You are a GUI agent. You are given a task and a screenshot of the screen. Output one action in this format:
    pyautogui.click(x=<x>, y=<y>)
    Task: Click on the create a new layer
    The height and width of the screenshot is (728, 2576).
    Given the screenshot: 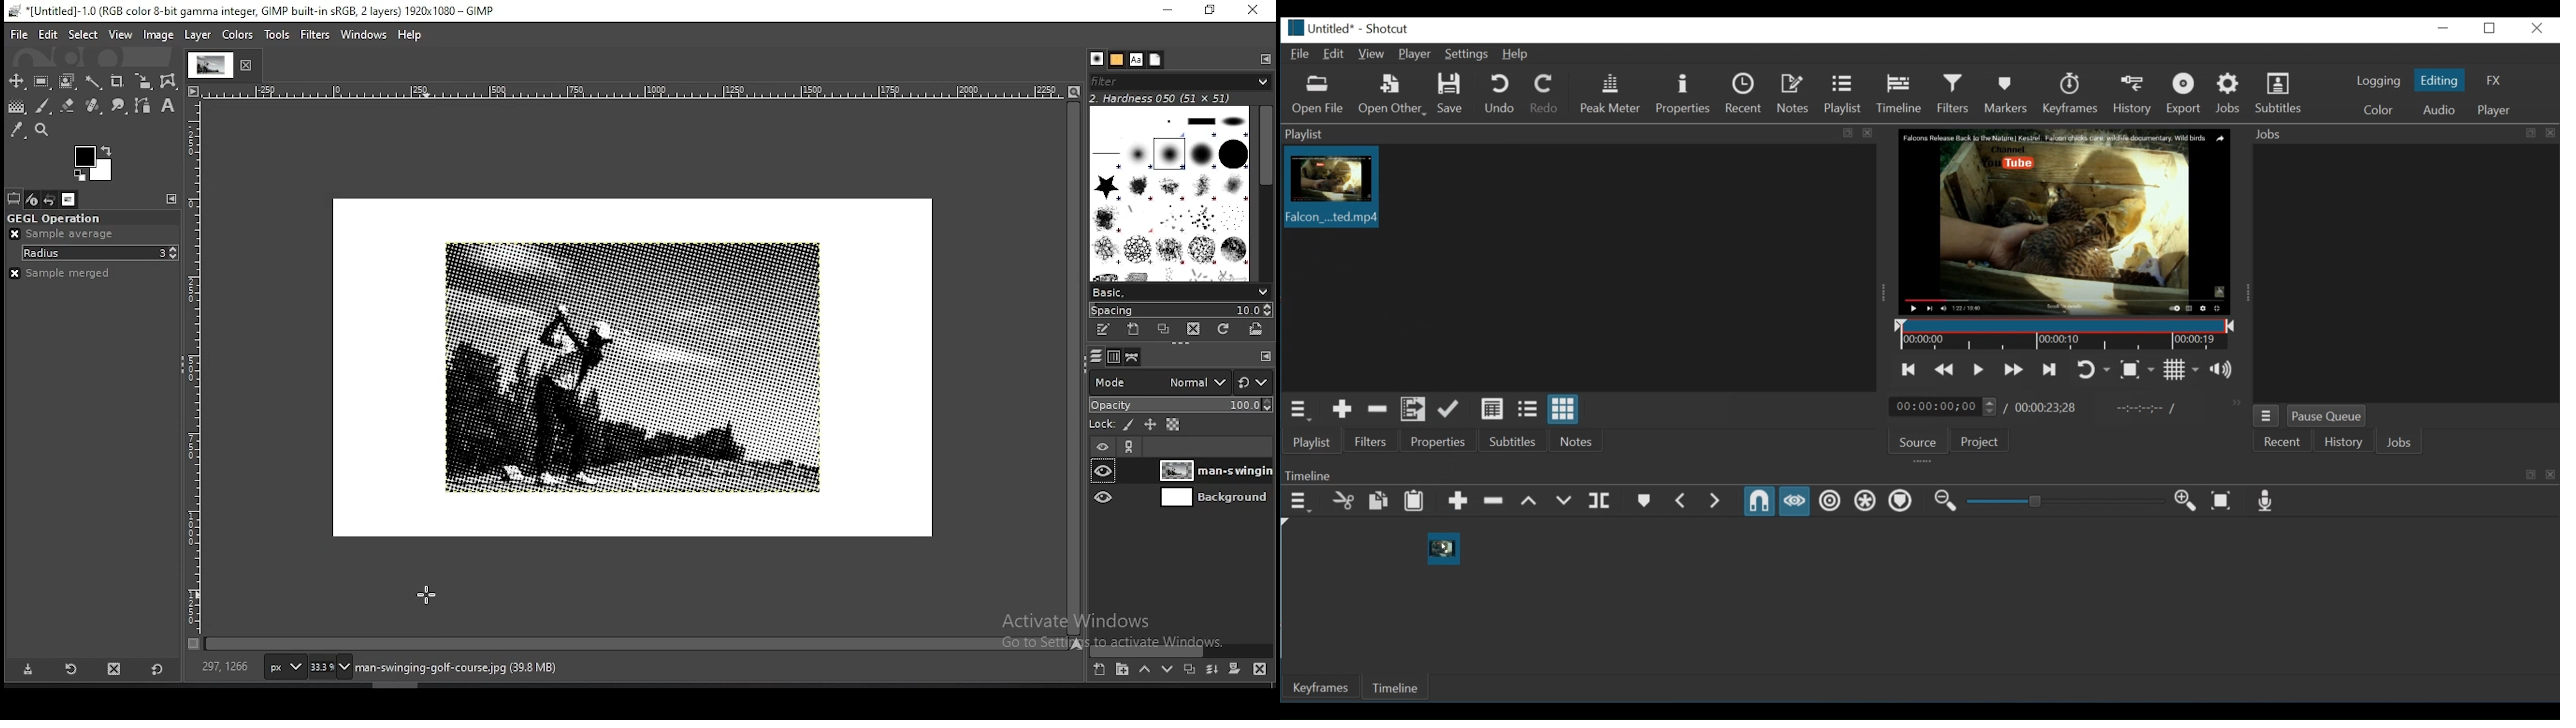 What is the action you would take?
    pyautogui.click(x=1100, y=669)
    